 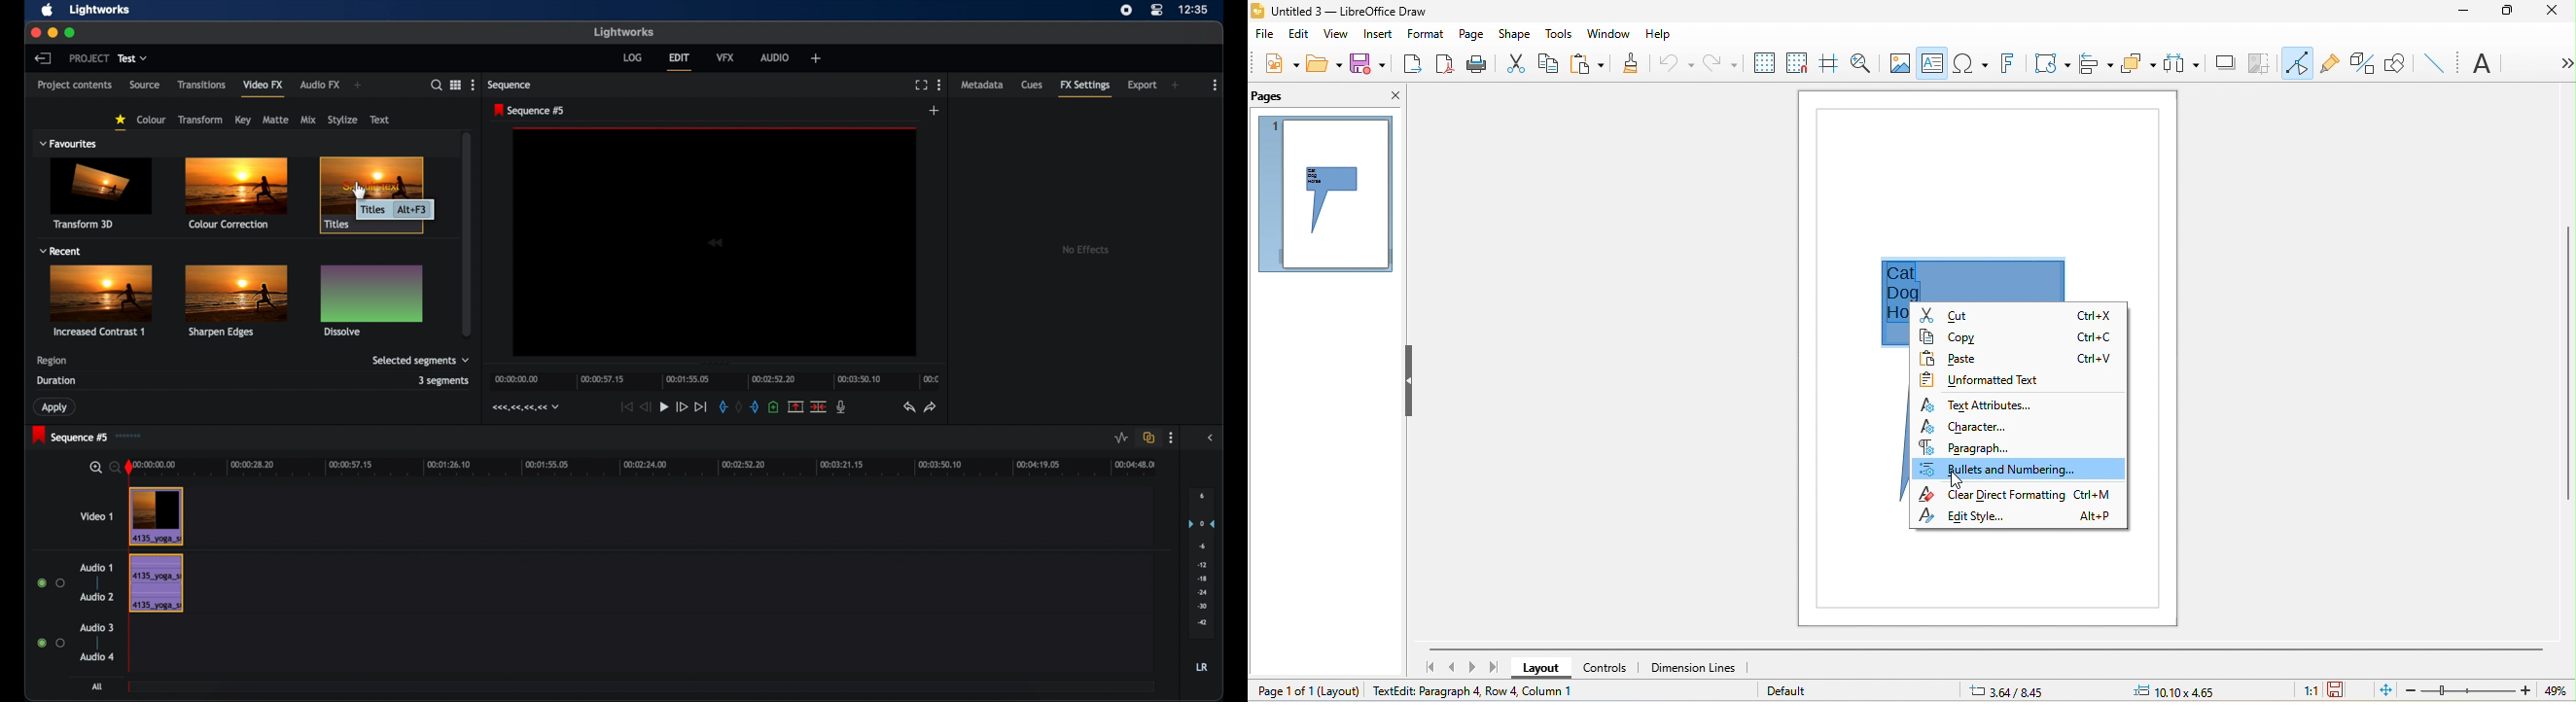 What do you see at coordinates (2561, 63) in the screenshot?
I see `option` at bounding box center [2561, 63].